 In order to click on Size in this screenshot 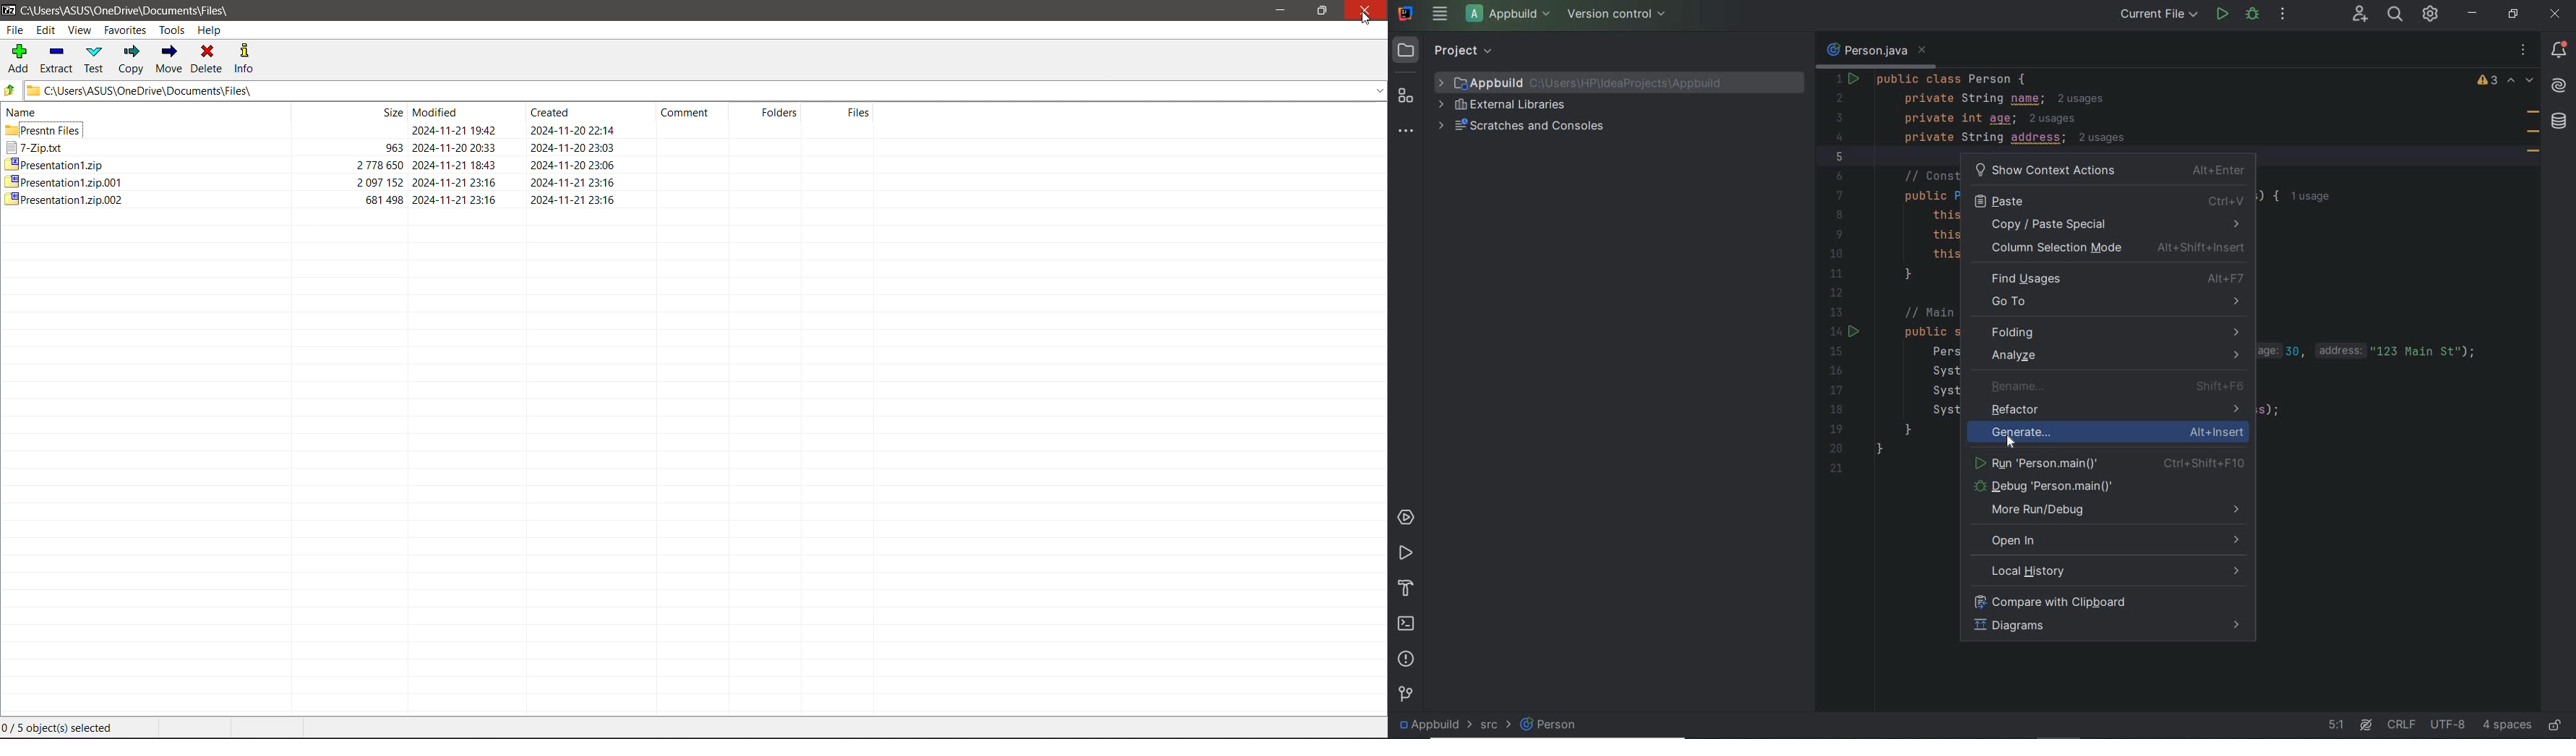, I will do `click(380, 113)`.